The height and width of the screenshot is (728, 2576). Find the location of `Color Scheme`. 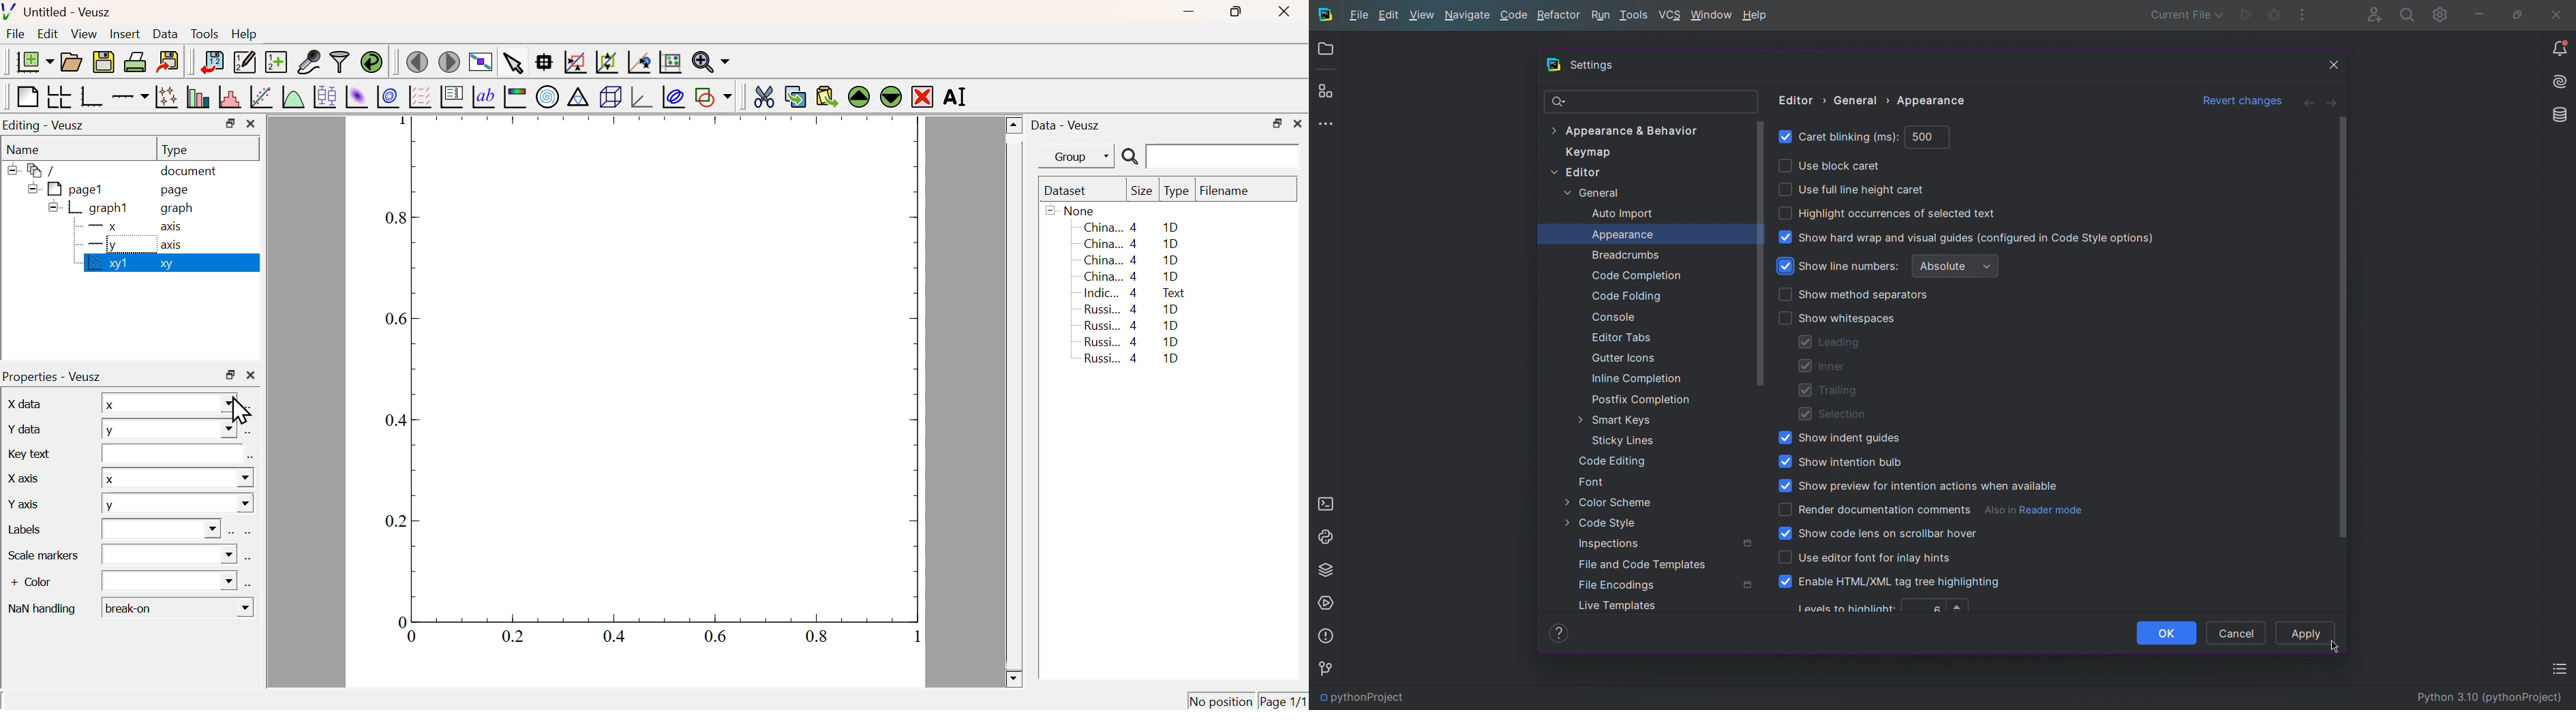

Color Scheme is located at coordinates (1615, 503).